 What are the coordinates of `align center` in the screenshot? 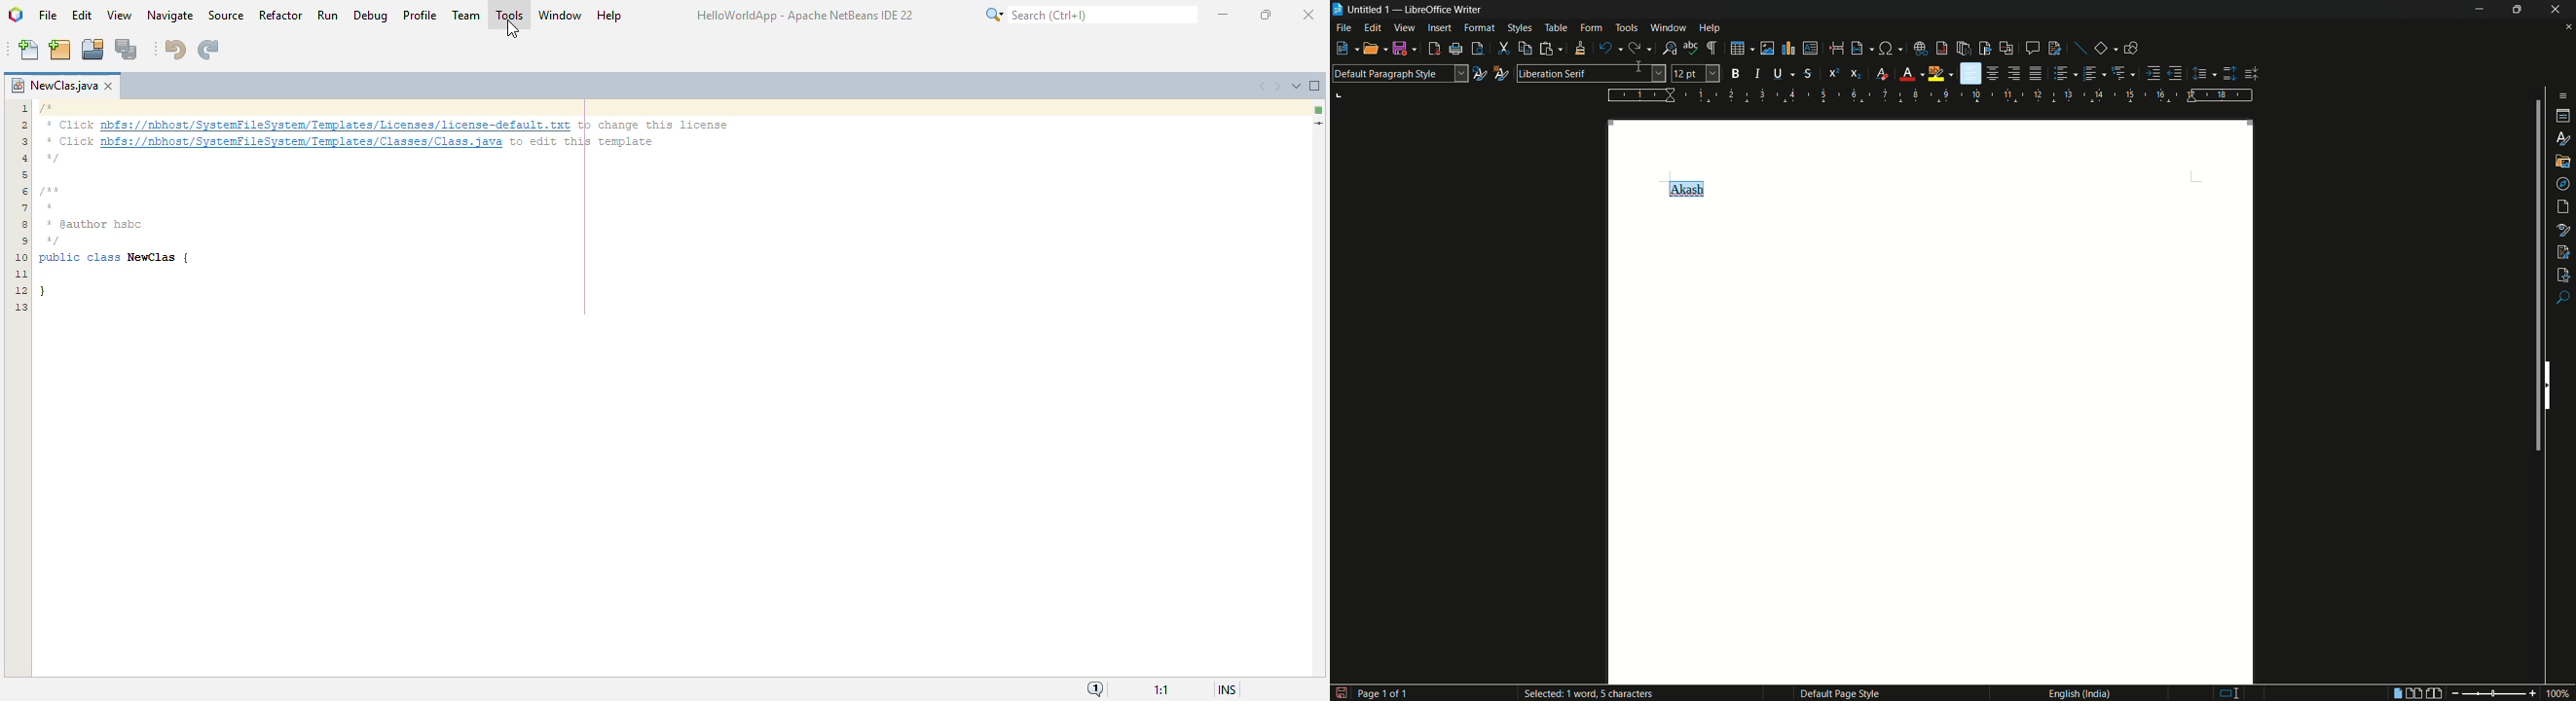 It's located at (1994, 73).